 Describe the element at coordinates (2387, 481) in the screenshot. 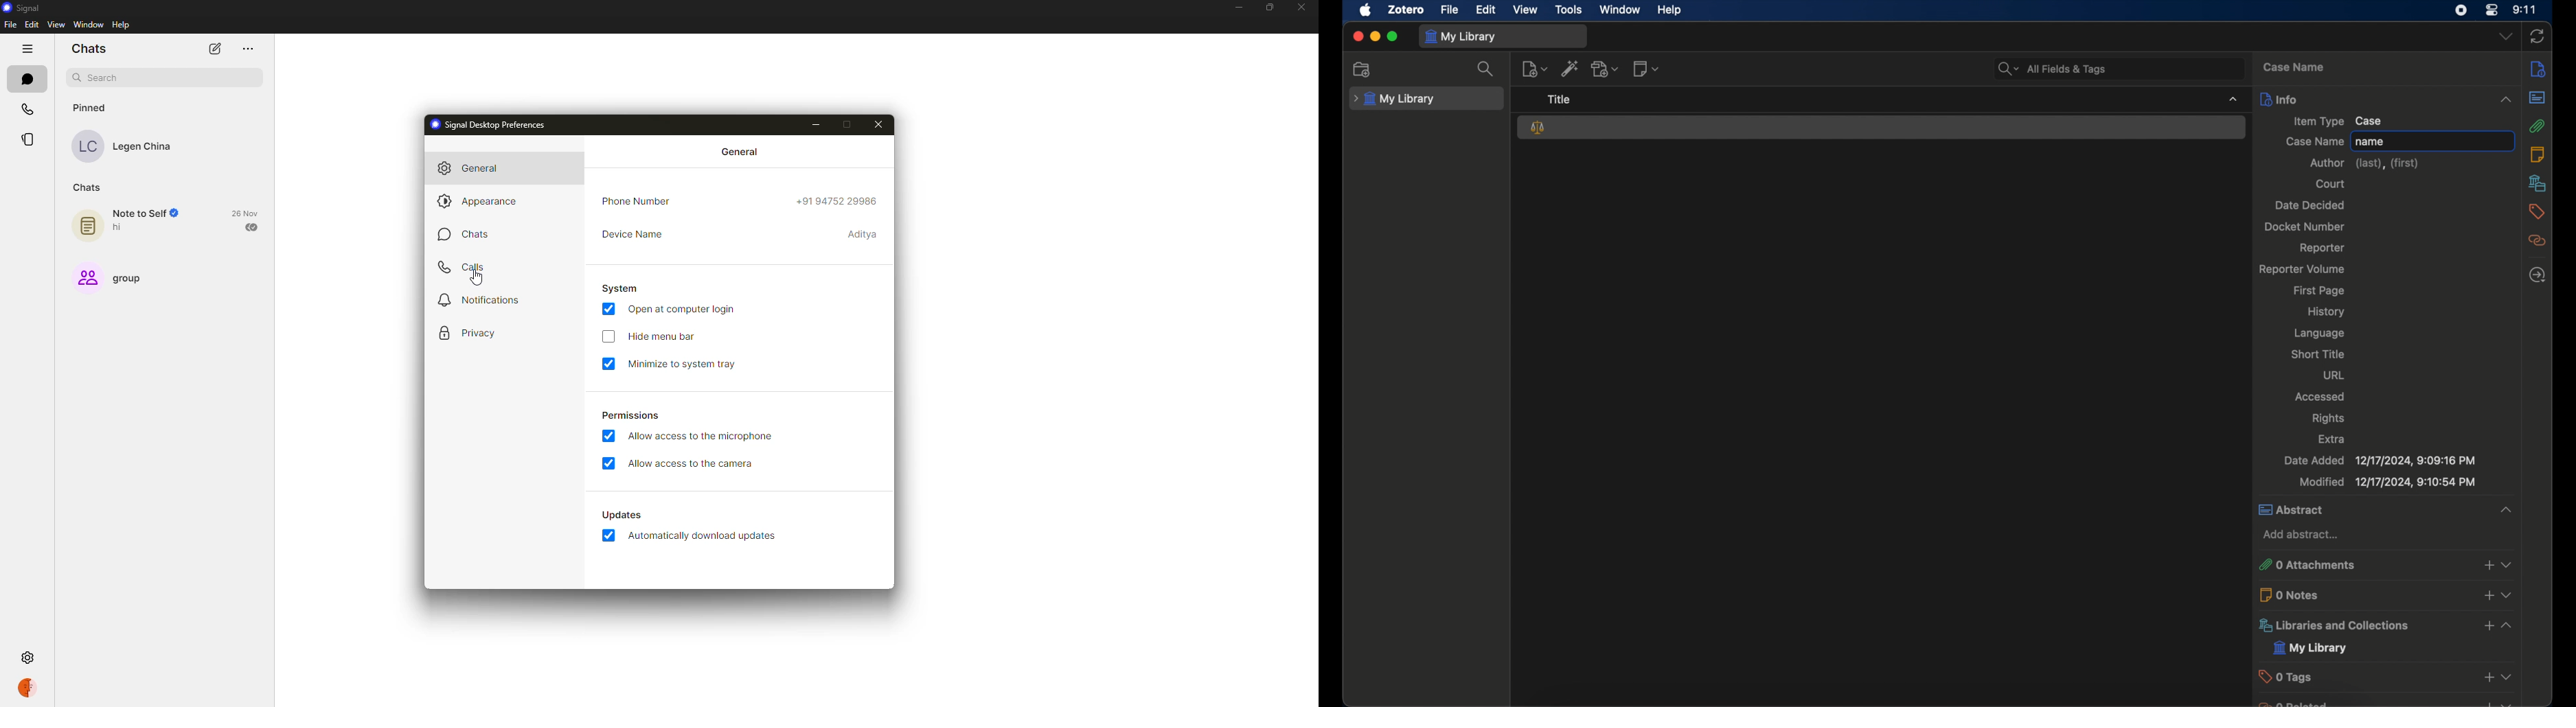

I see `modified` at that location.